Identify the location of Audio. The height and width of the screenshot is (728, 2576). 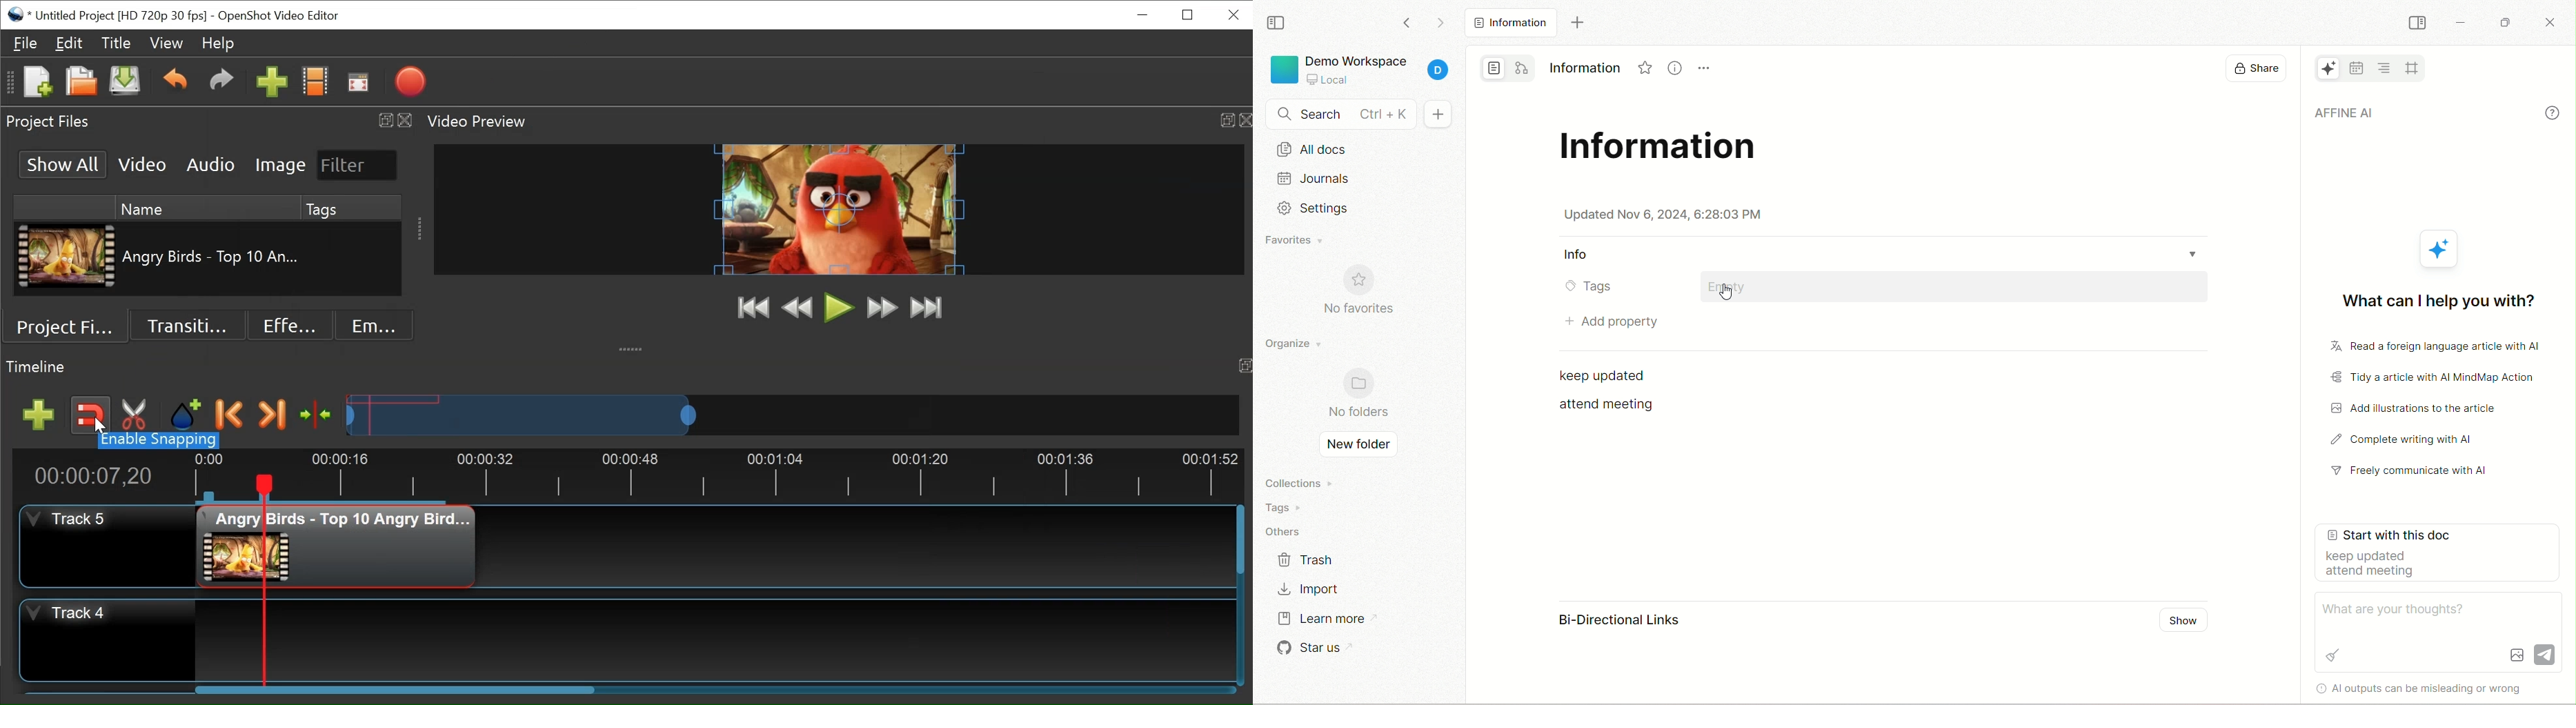
(210, 164).